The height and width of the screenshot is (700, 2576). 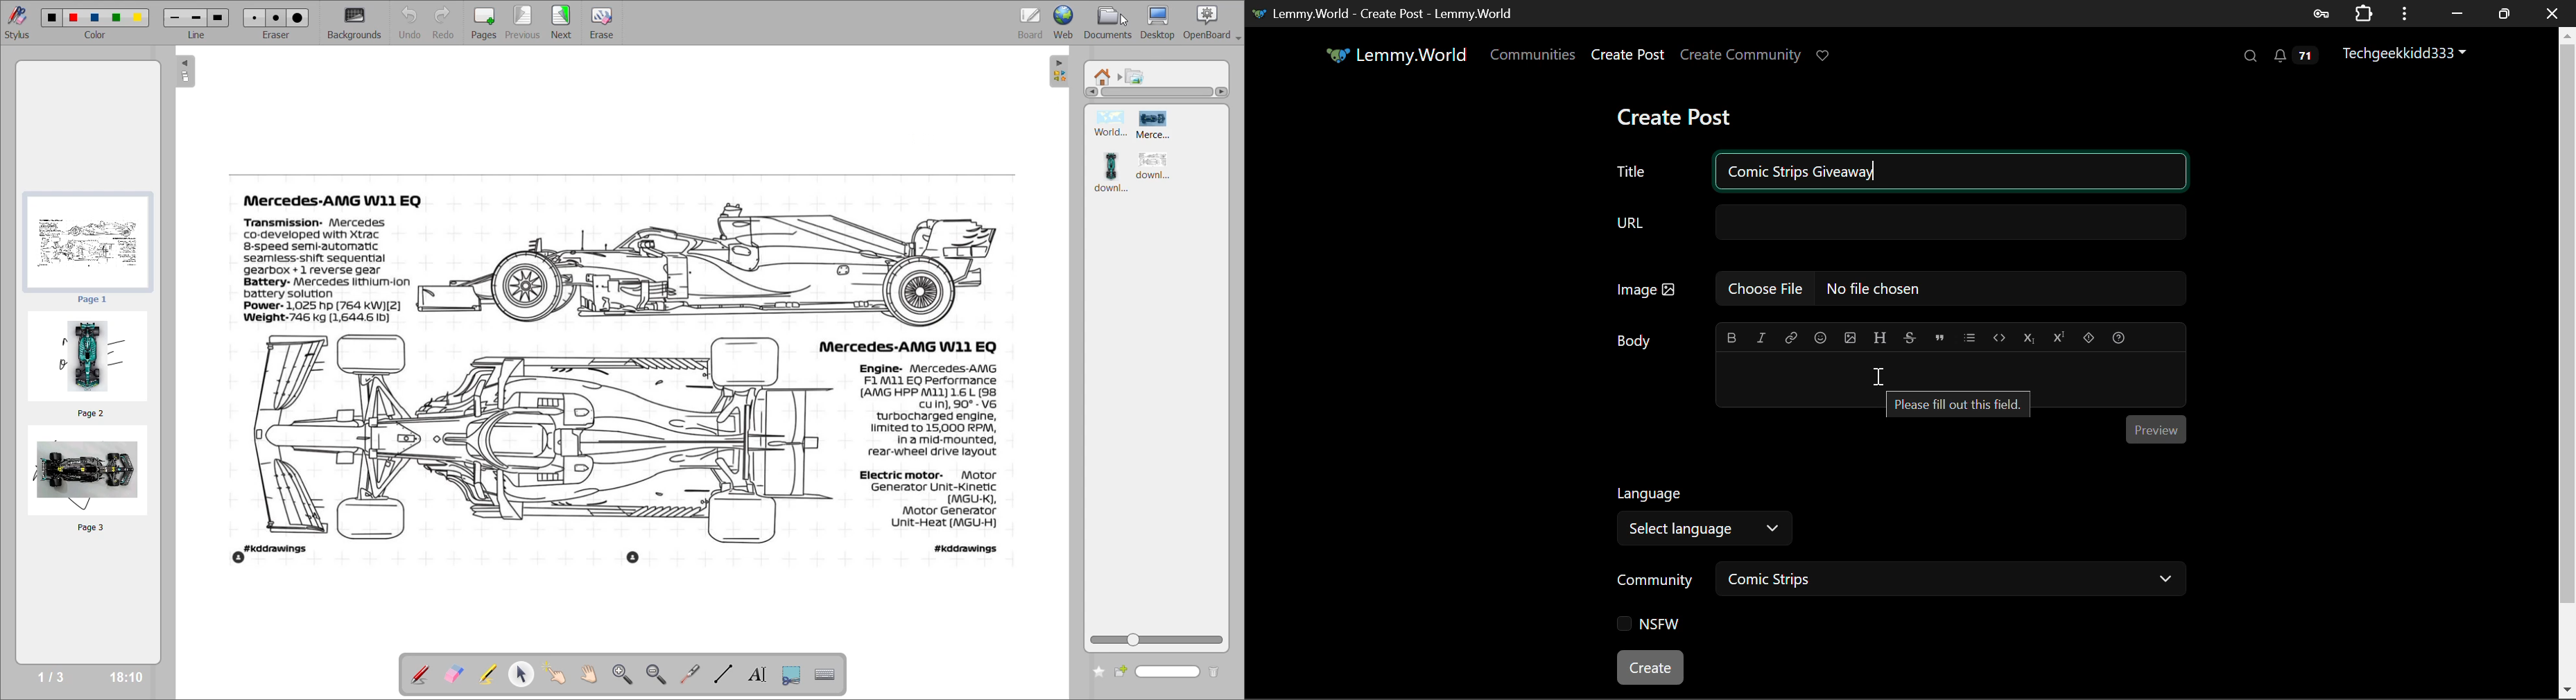 What do you see at coordinates (1763, 334) in the screenshot?
I see `italic` at bounding box center [1763, 334].